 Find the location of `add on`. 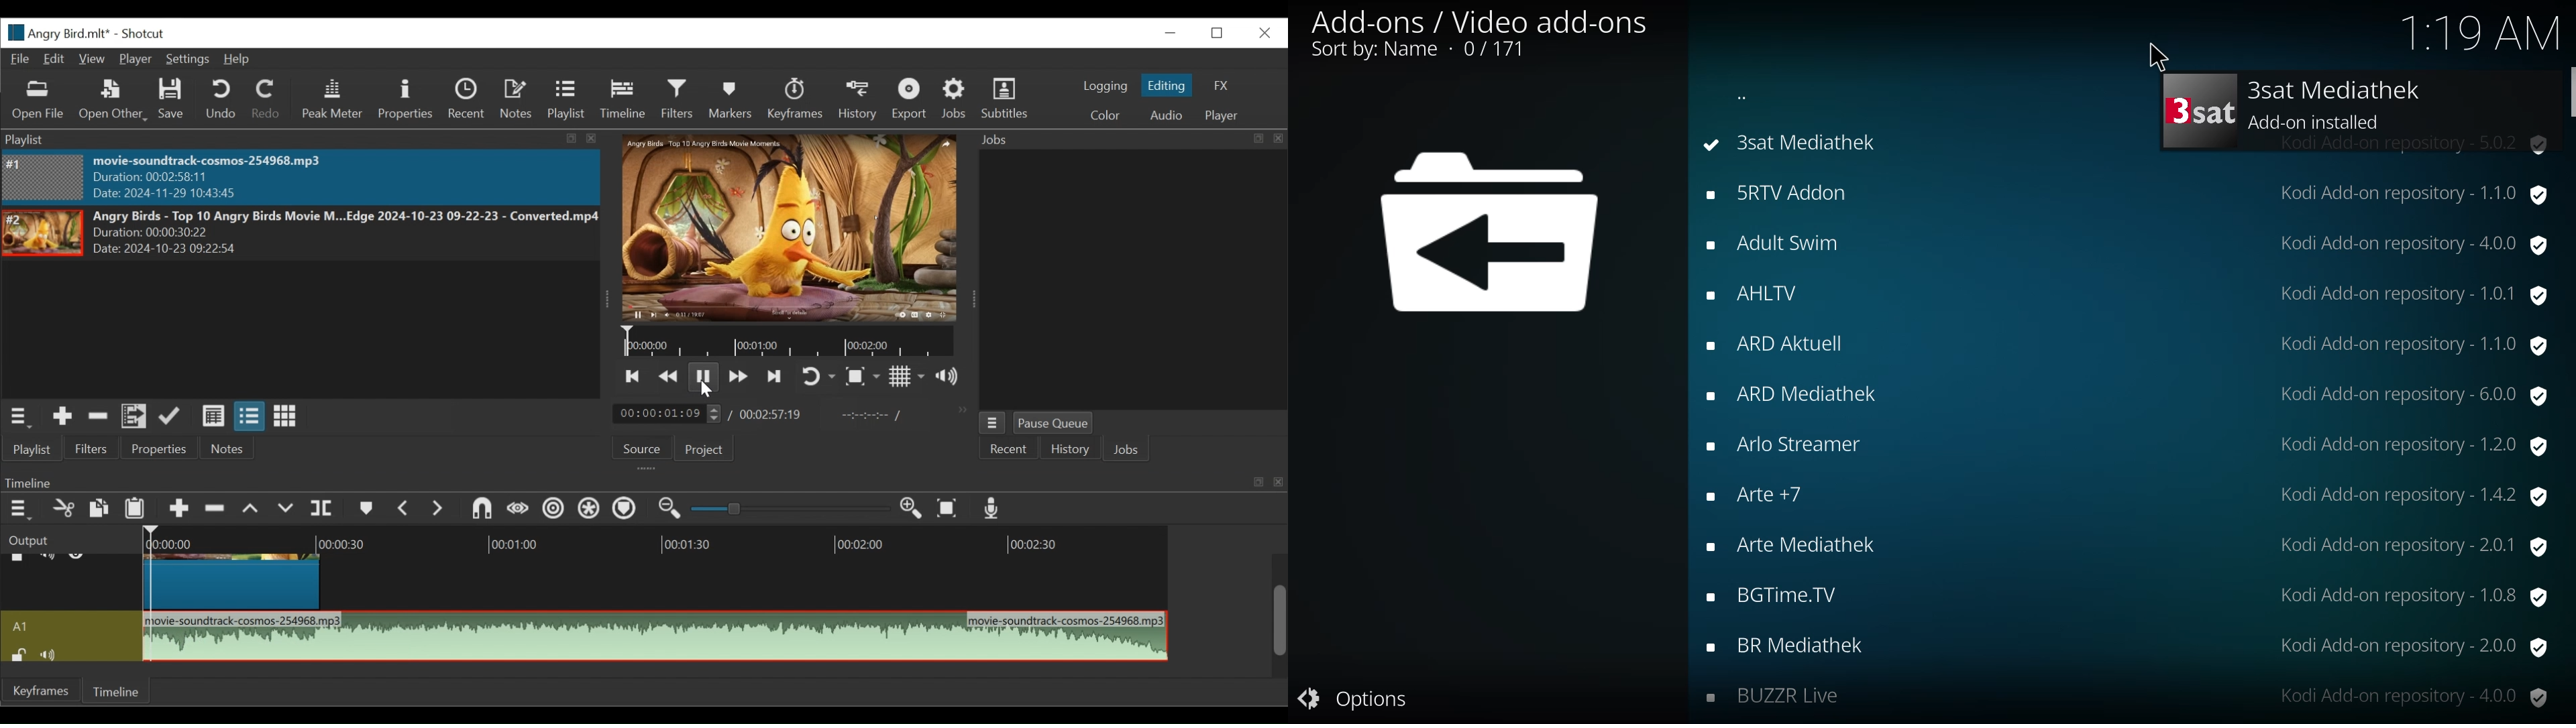

add on is located at coordinates (1481, 21).